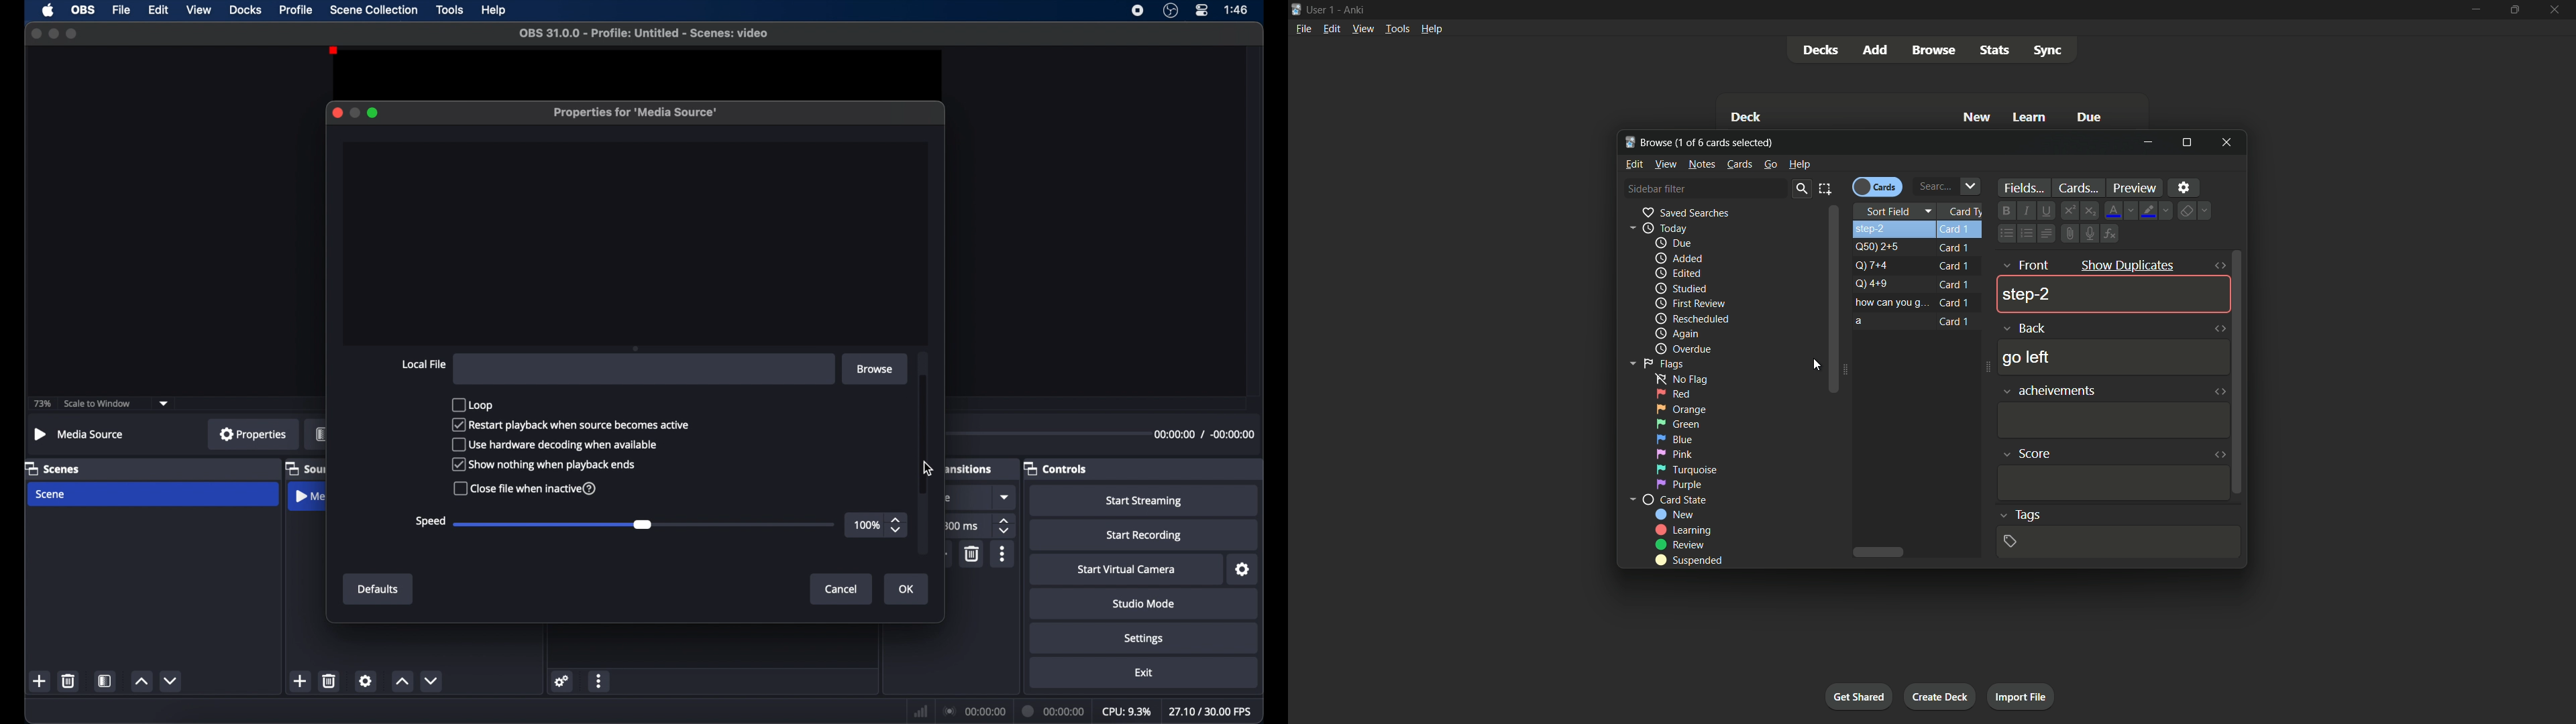  I want to click on Cards, so click(1739, 164).